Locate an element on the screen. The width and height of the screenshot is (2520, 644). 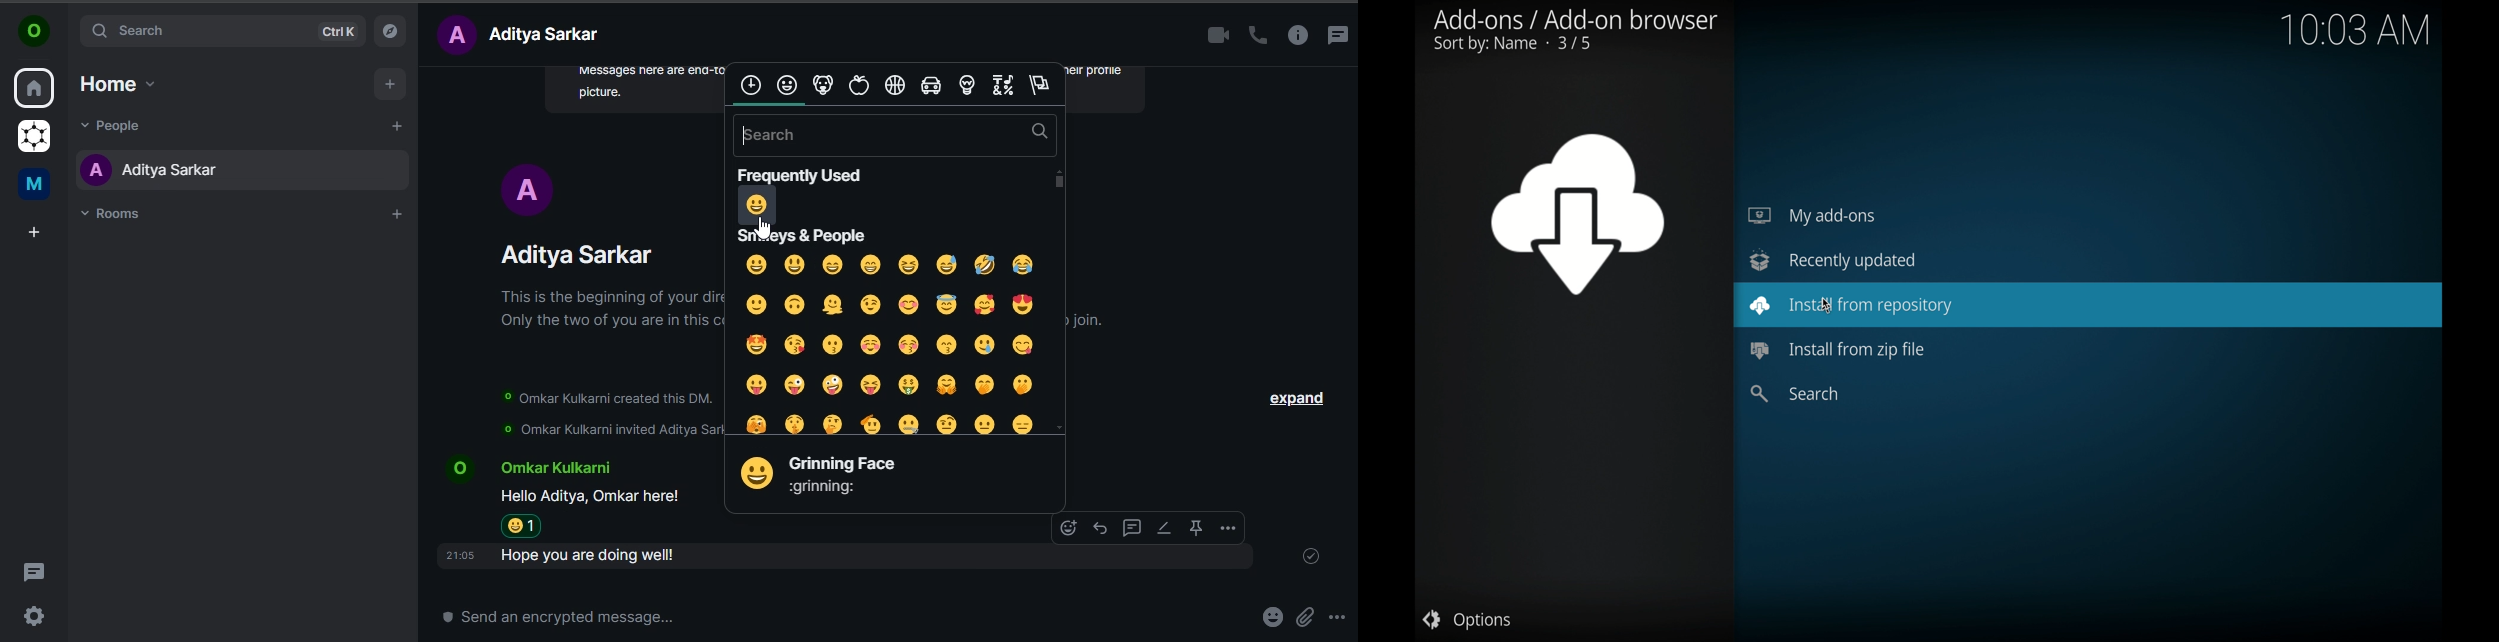
smiley emoji is located at coordinates (525, 526).